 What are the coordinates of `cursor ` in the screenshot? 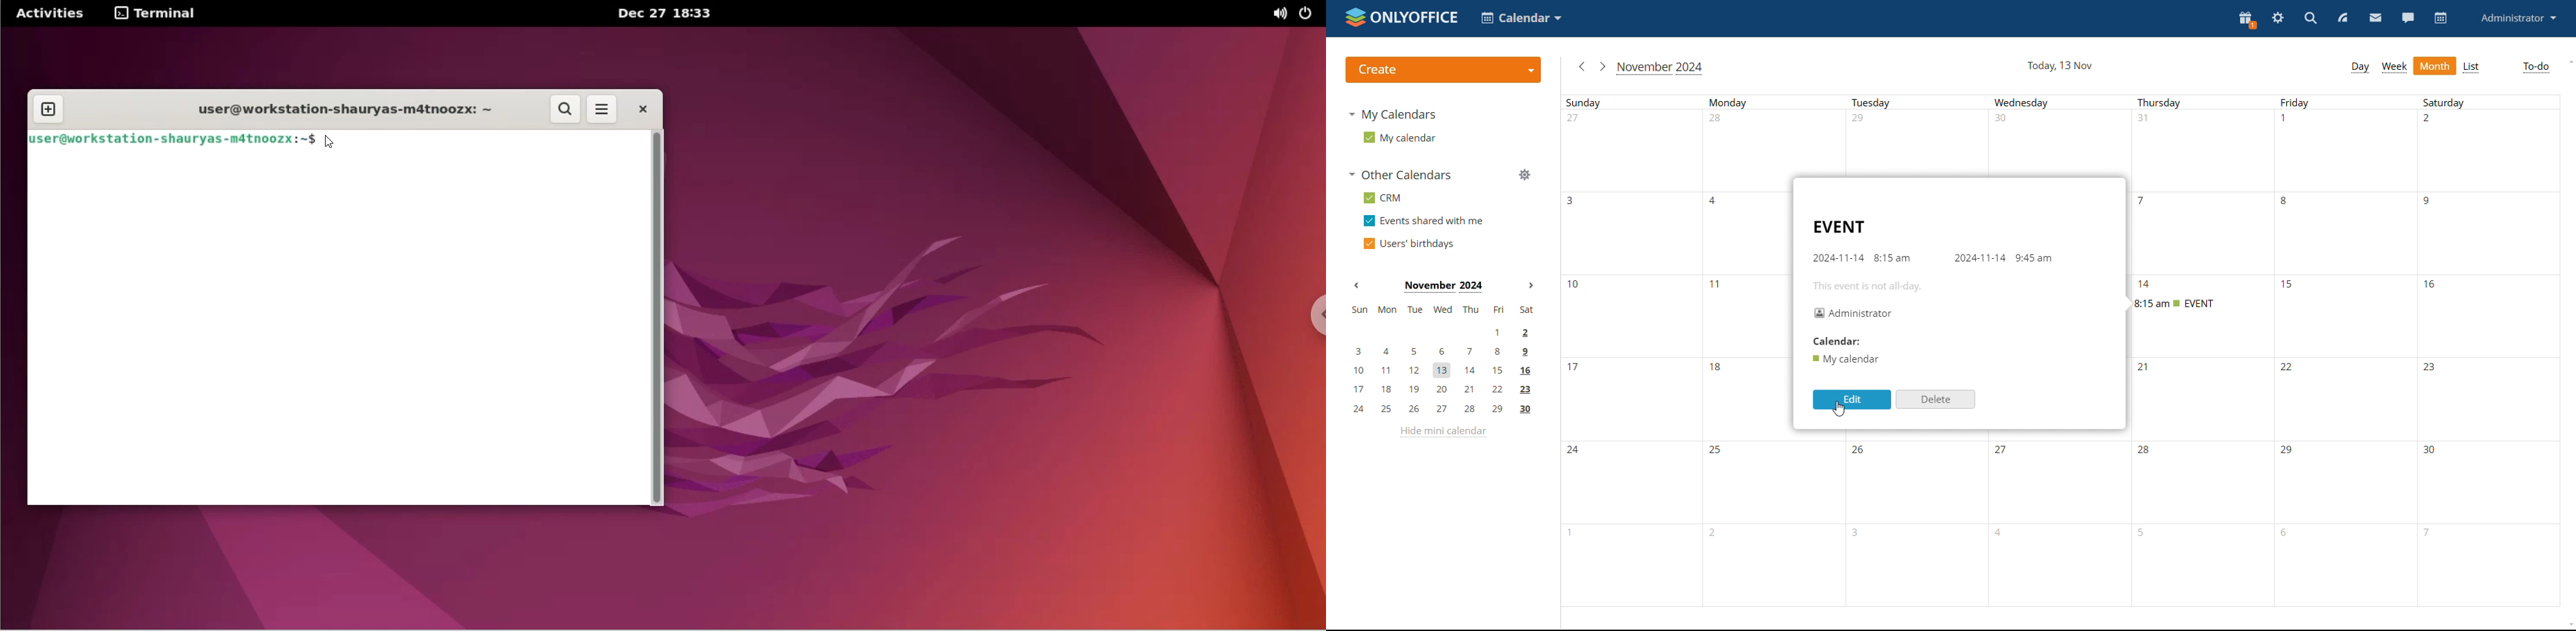 It's located at (333, 143).